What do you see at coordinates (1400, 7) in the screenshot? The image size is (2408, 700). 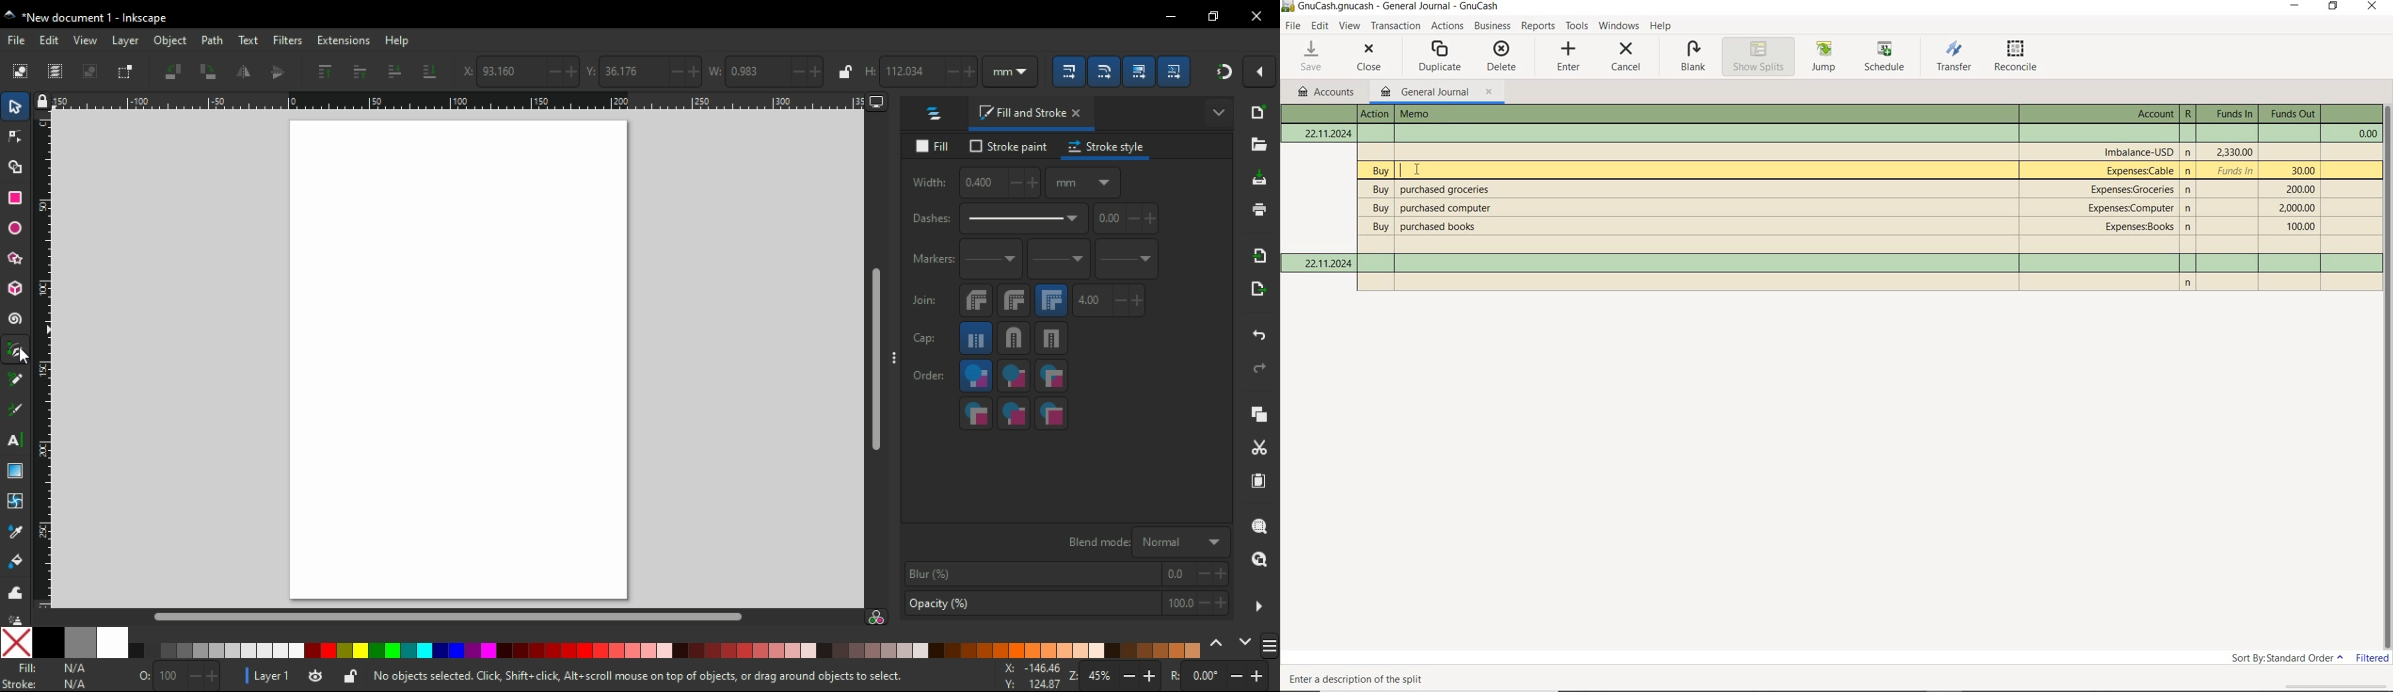 I see `Text` at bounding box center [1400, 7].